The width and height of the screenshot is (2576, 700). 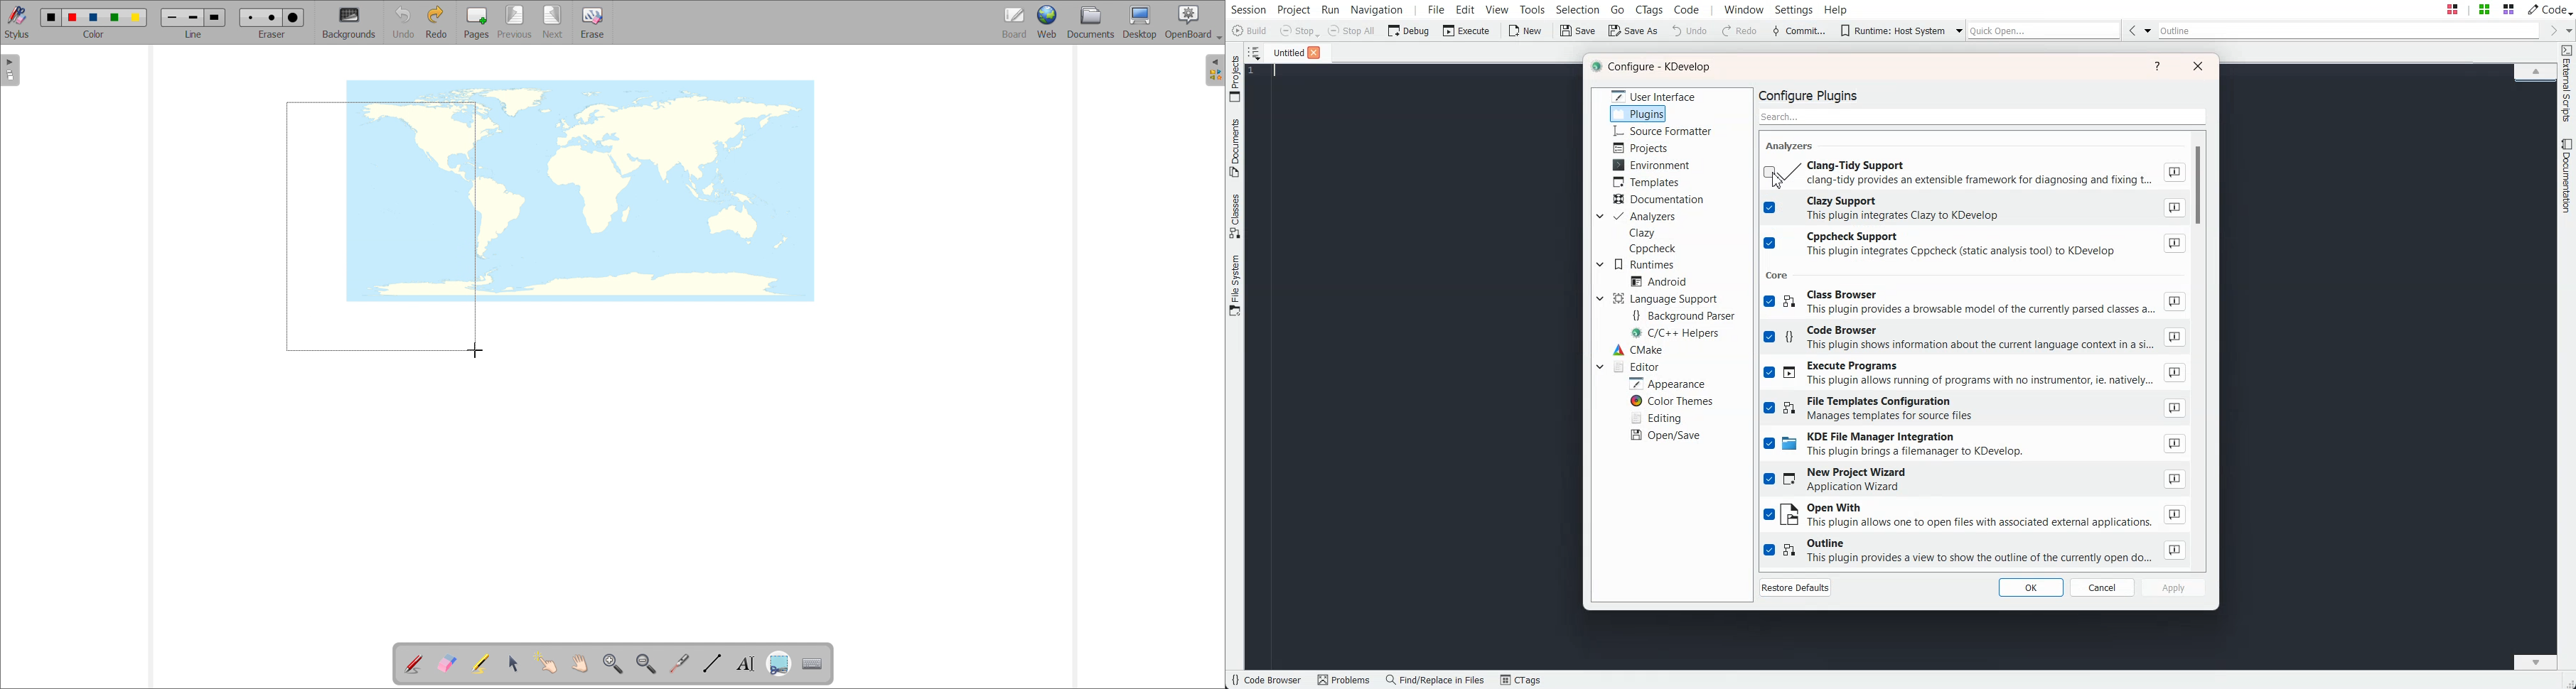 I want to click on C/C++ Helpers, so click(x=1678, y=333).